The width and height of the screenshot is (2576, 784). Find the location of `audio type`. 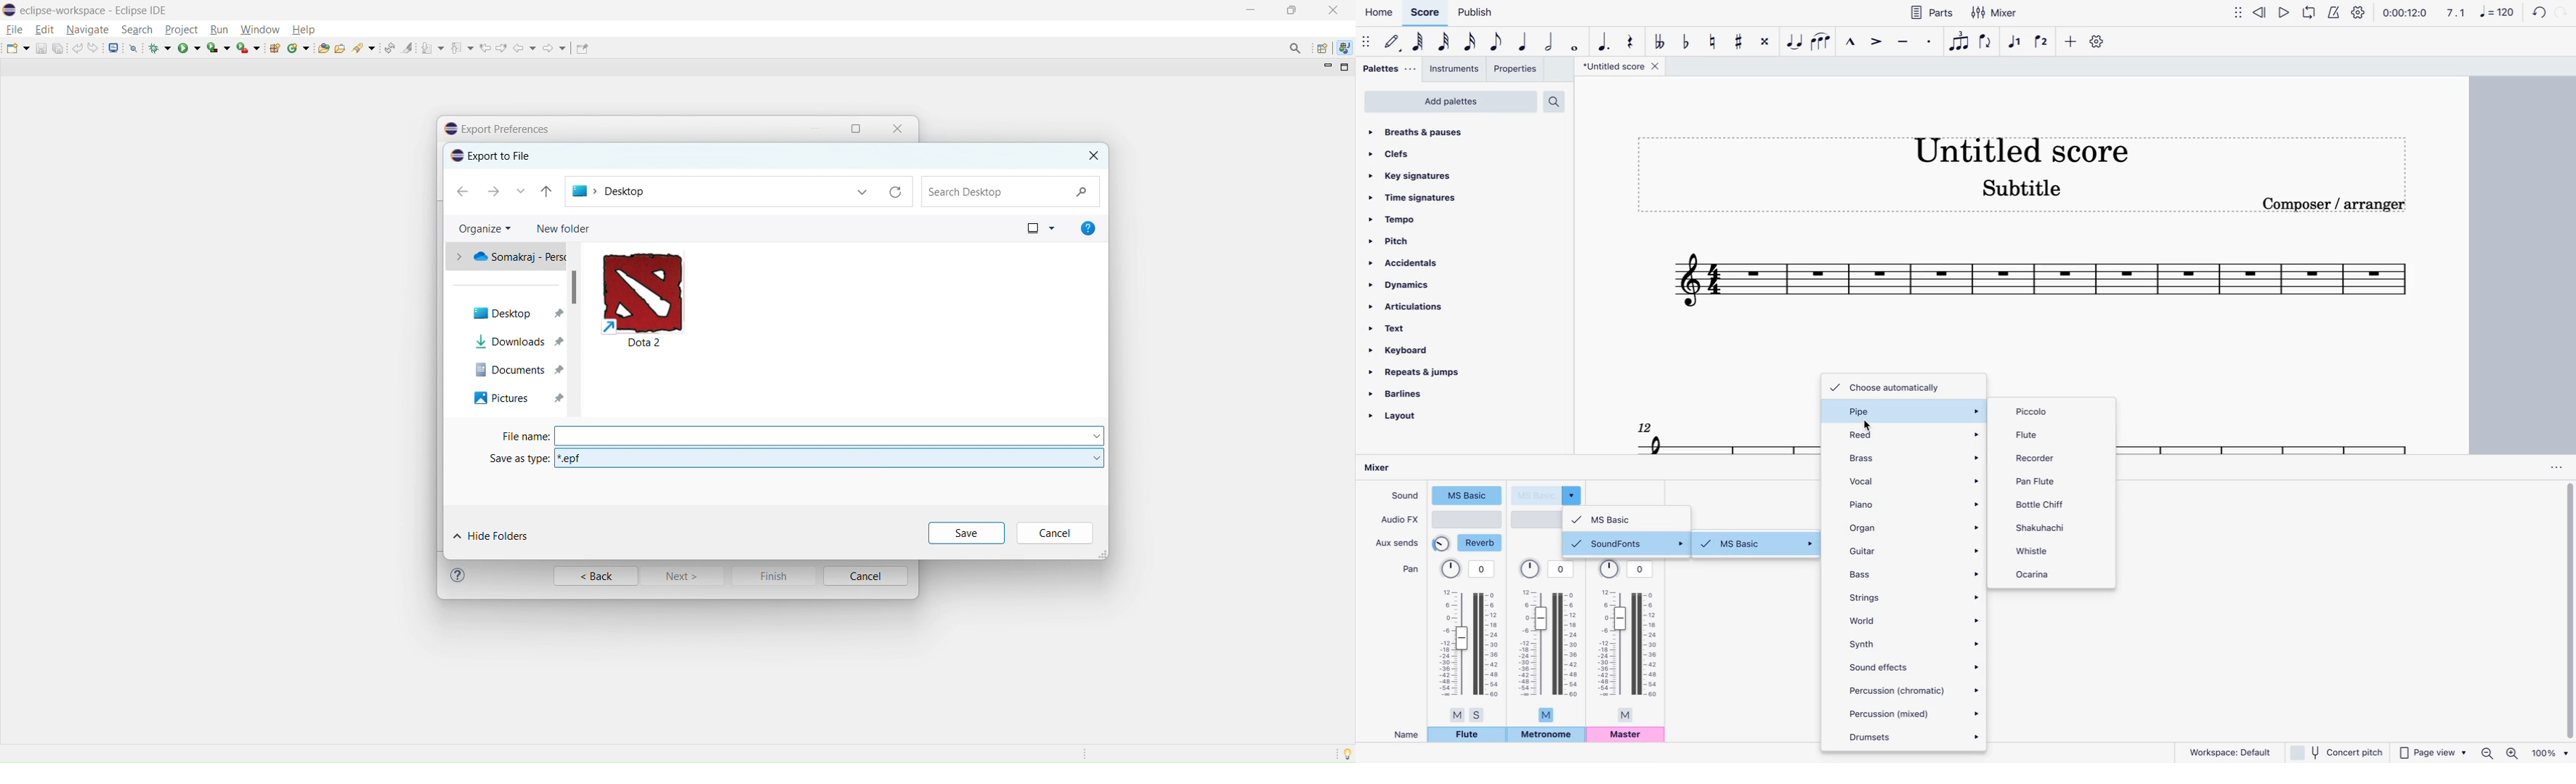

audio type is located at coordinates (1468, 520).